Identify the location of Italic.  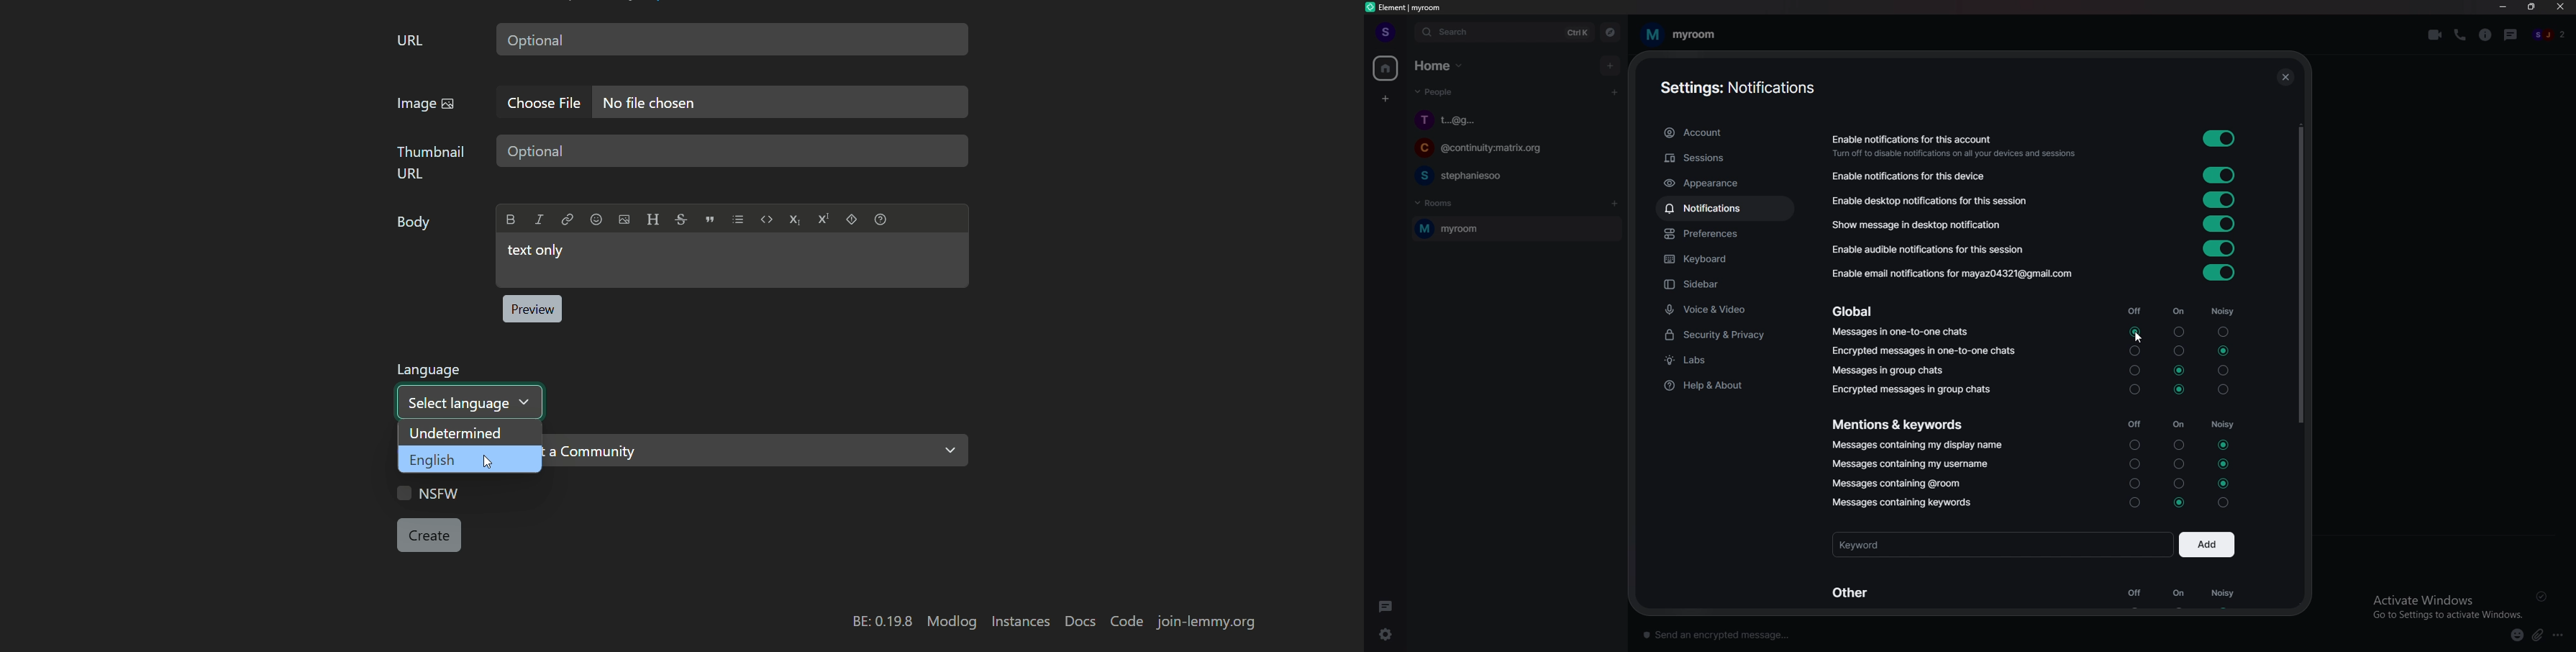
(539, 219).